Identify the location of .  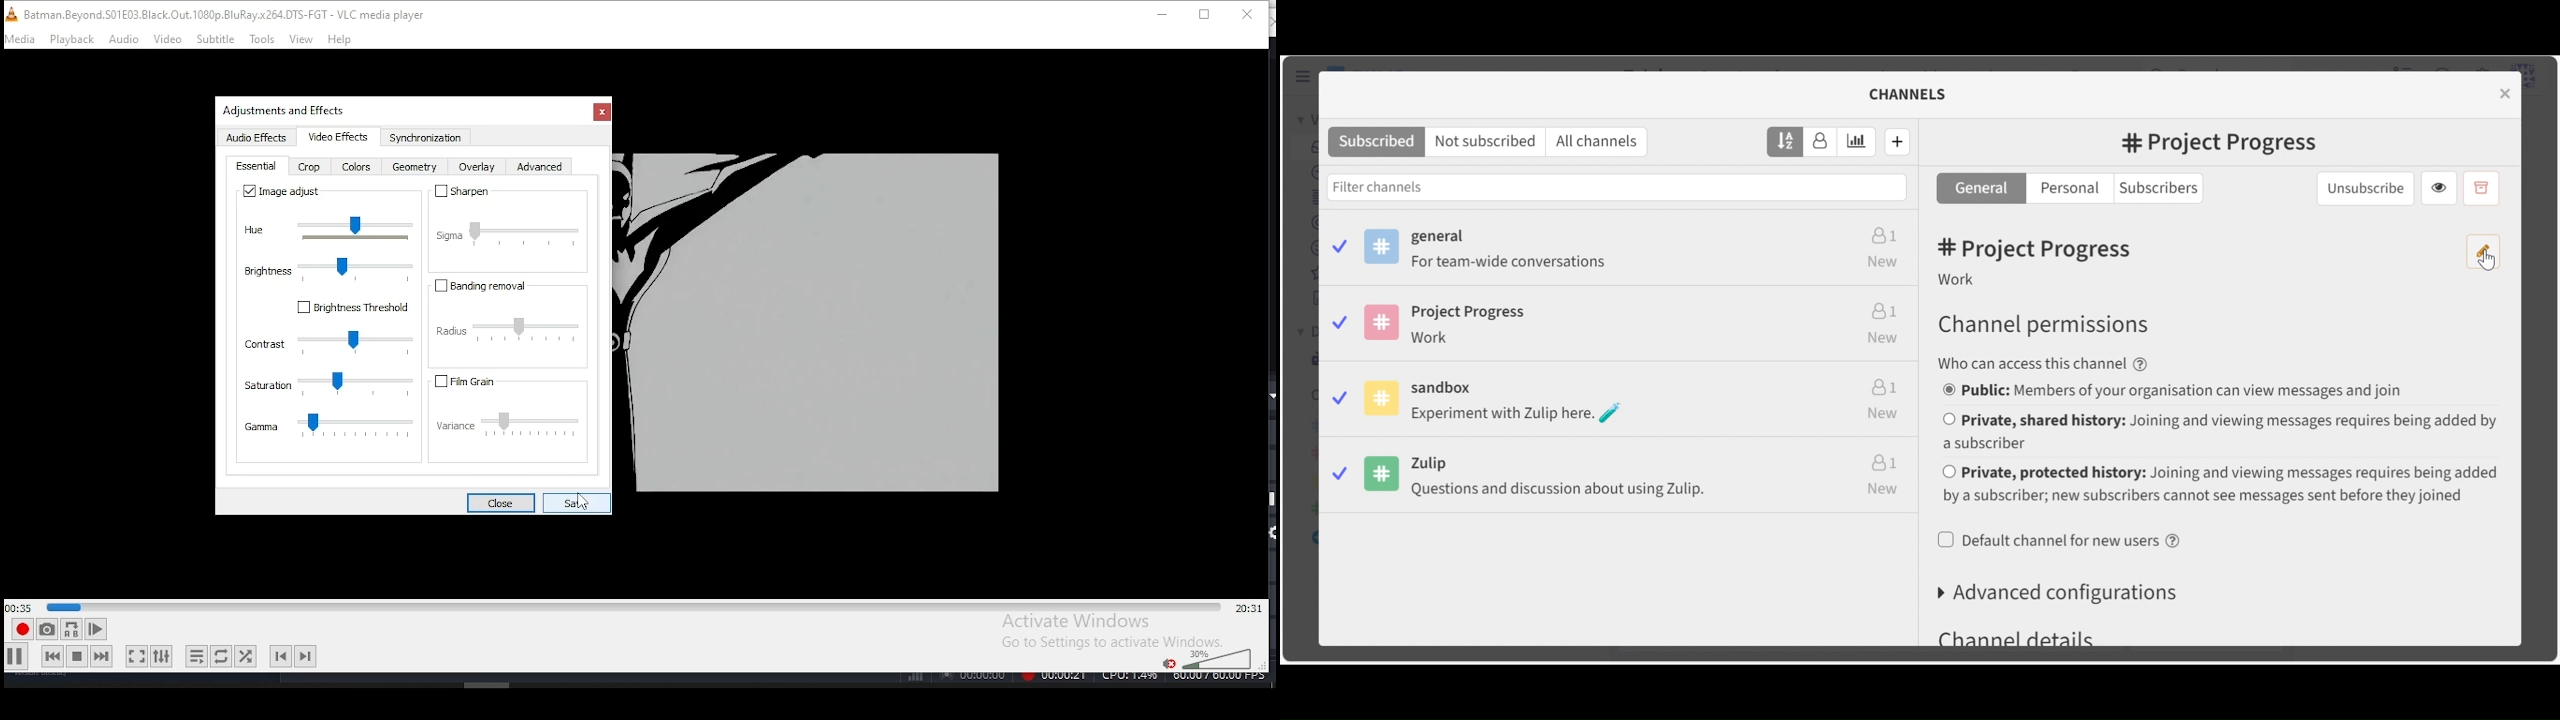
(1084, 679).